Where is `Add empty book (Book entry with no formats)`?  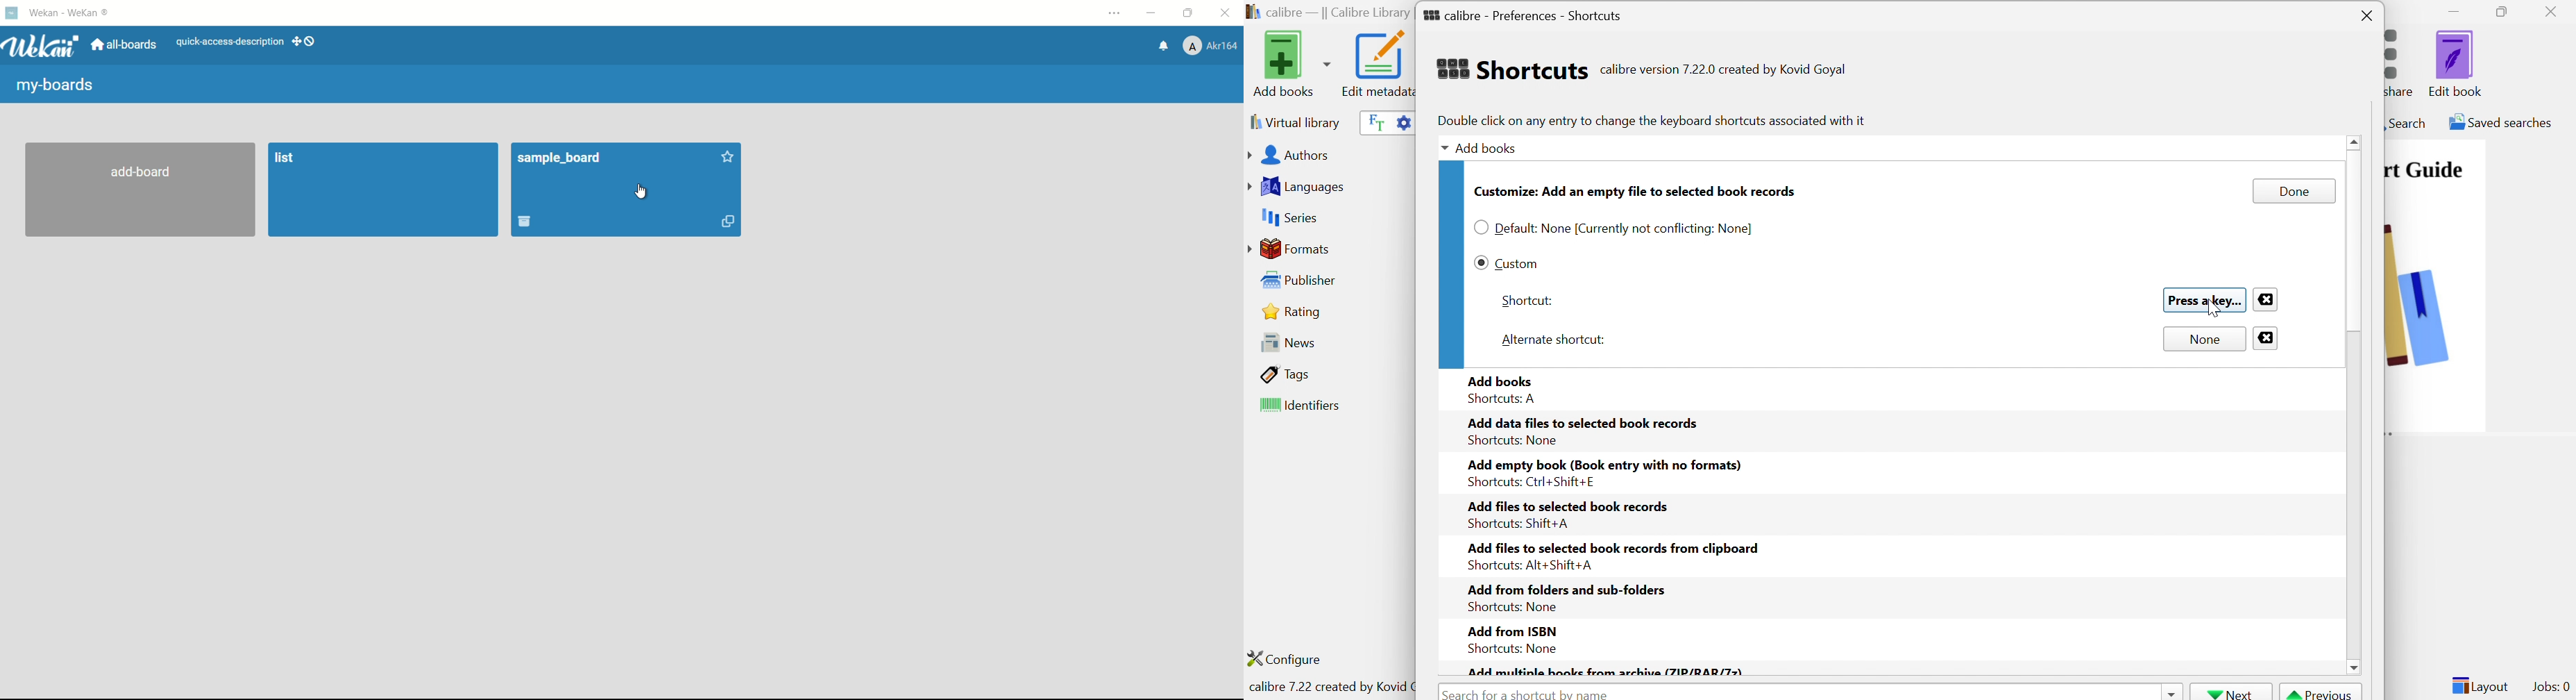 Add empty book (Book entry with no formats) is located at coordinates (1604, 466).